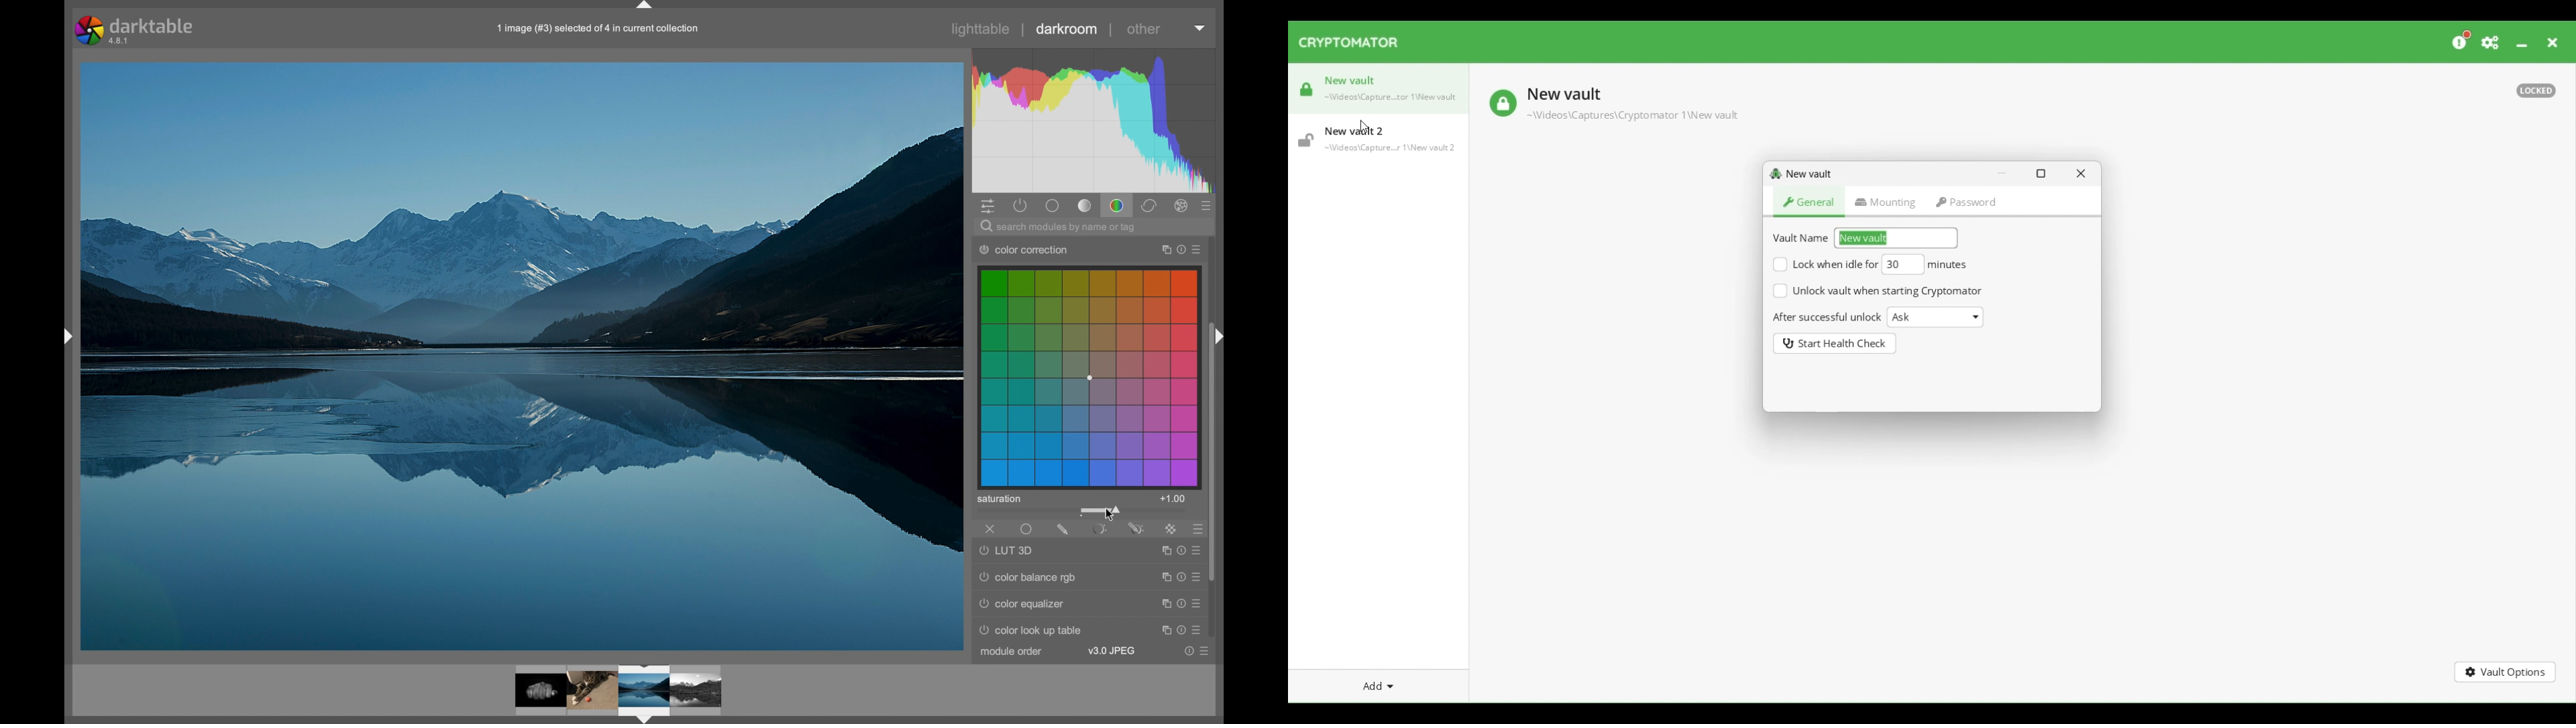  What do you see at coordinates (1060, 227) in the screenshot?
I see `search` at bounding box center [1060, 227].